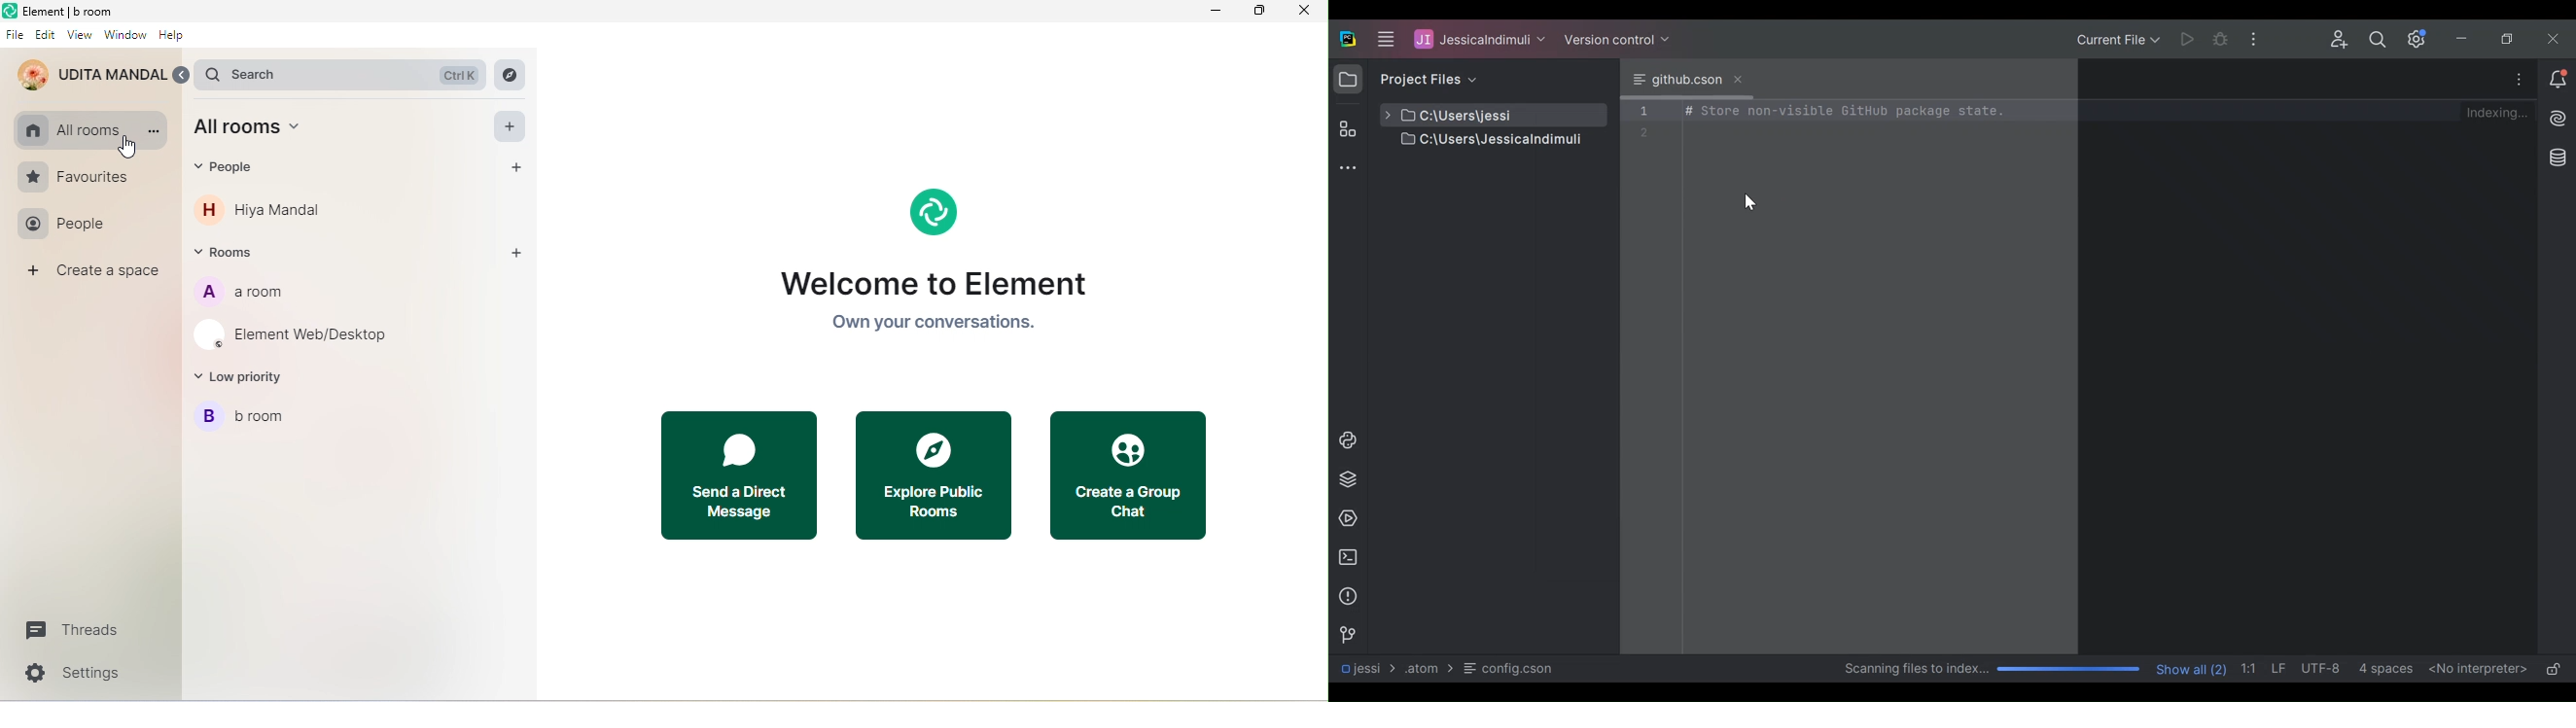 This screenshot has width=2576, height=728. Describe the element at coordinates (232, 169) in the screenshot. I see `people` at that location.